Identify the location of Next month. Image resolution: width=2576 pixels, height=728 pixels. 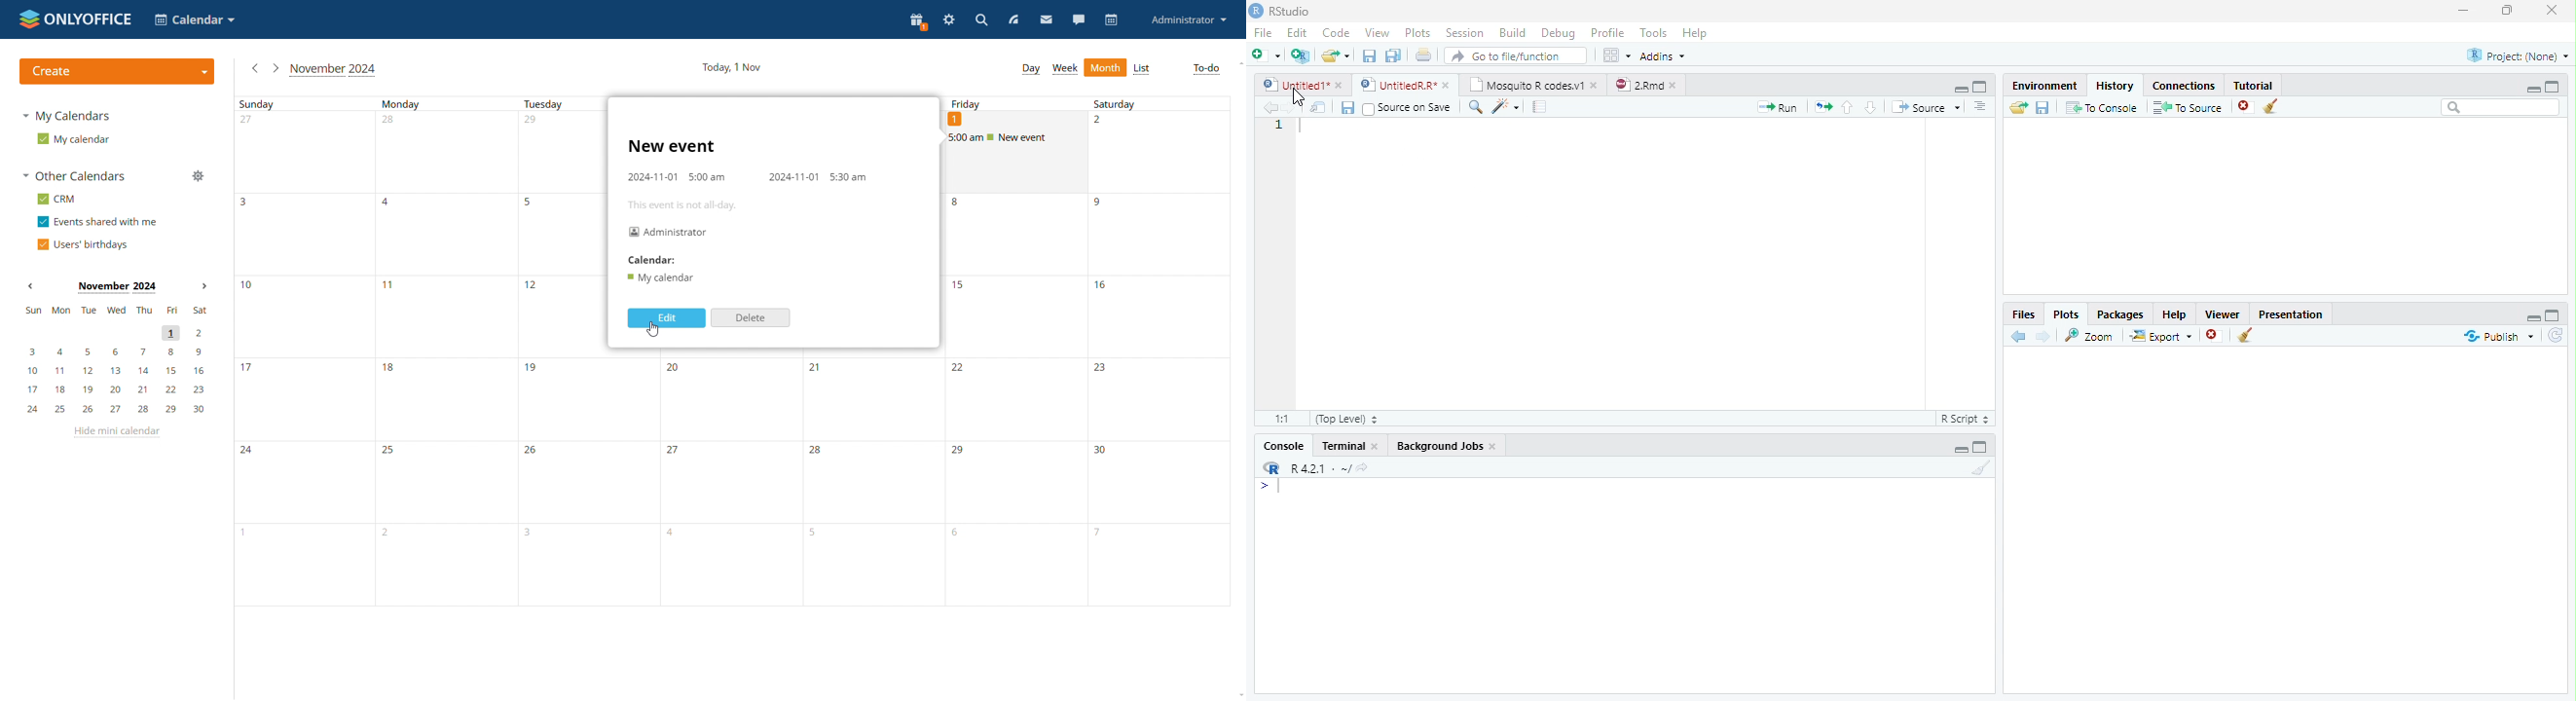
(204, 286).